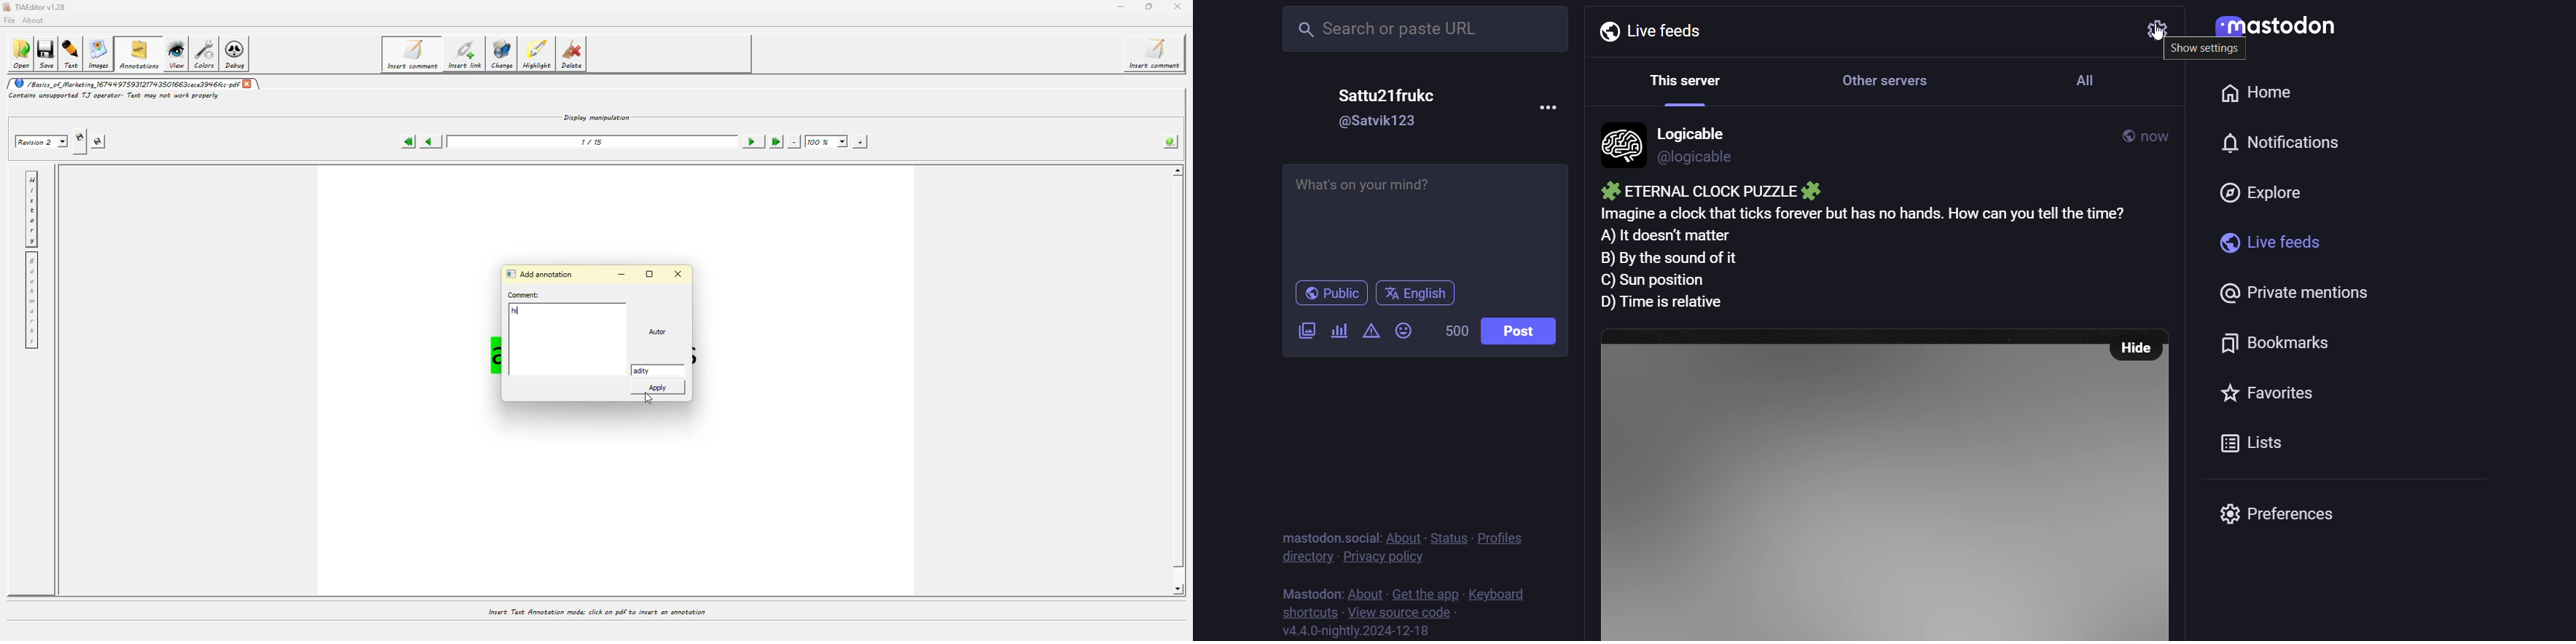  Describe the element at coordinates (2148, 29) in the screenshot. I see `live feed setting` at that location.